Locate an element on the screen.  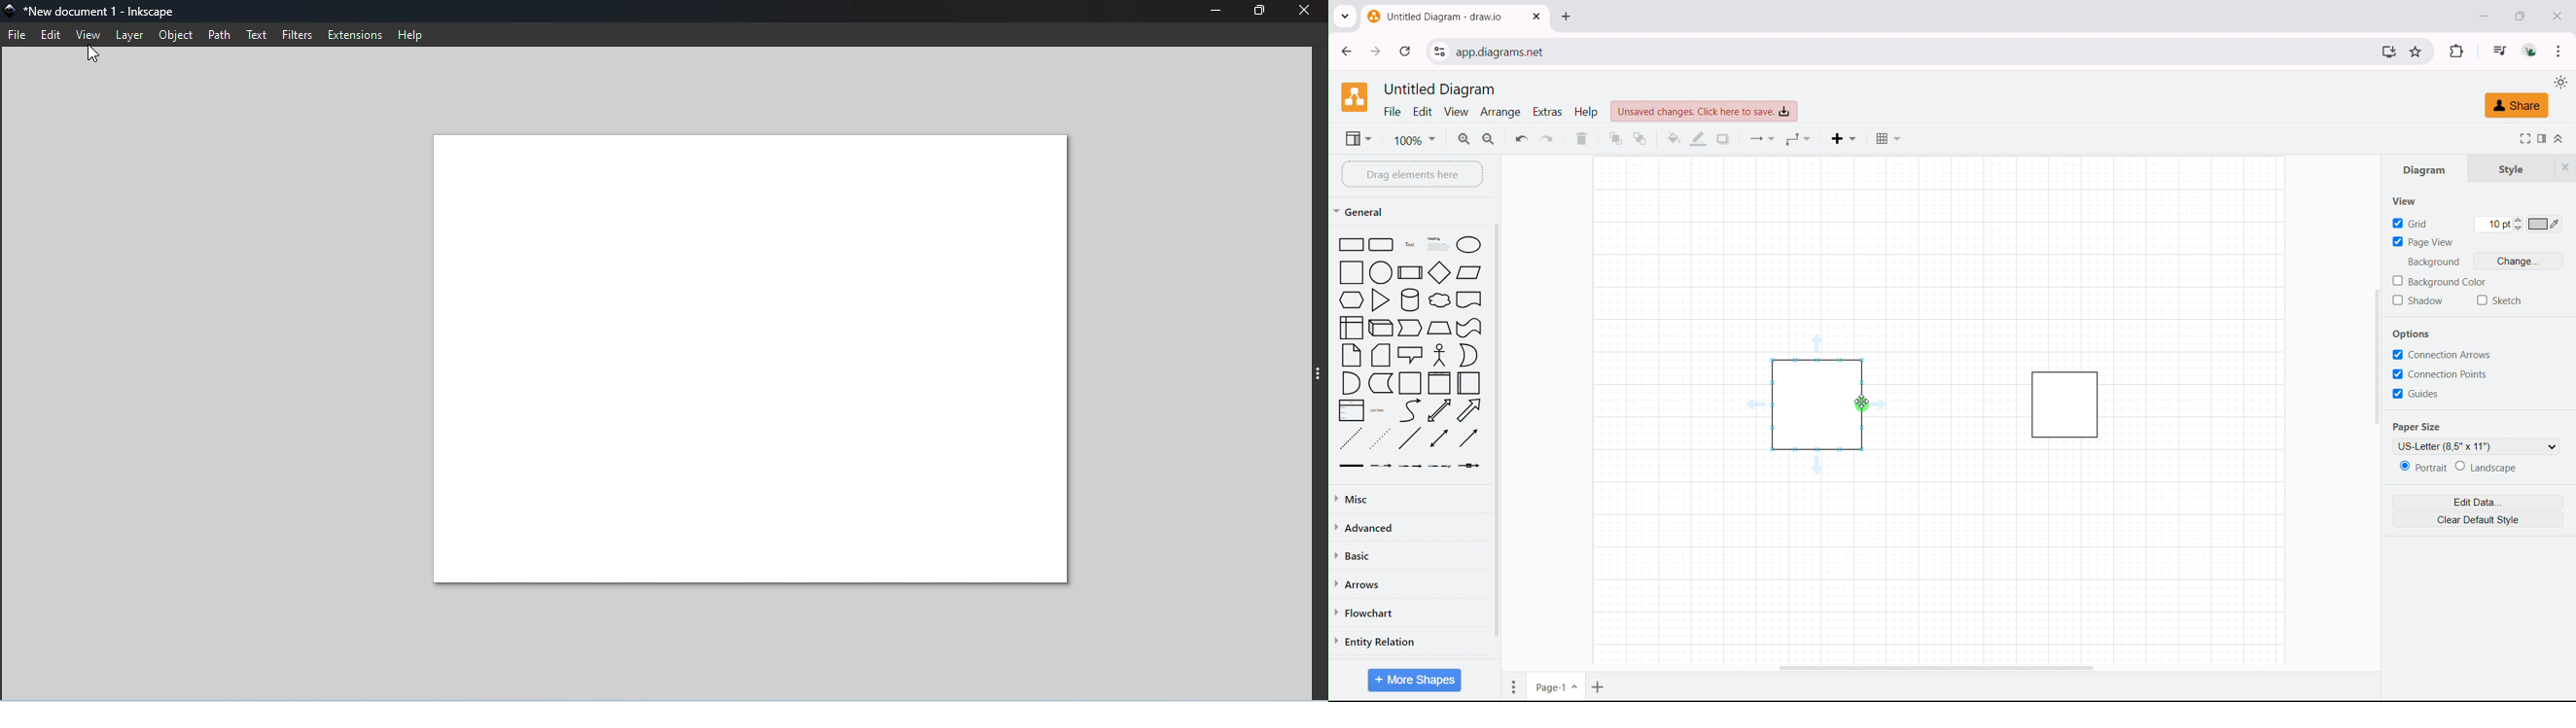
shadow is located at coordinates (1723, 138).